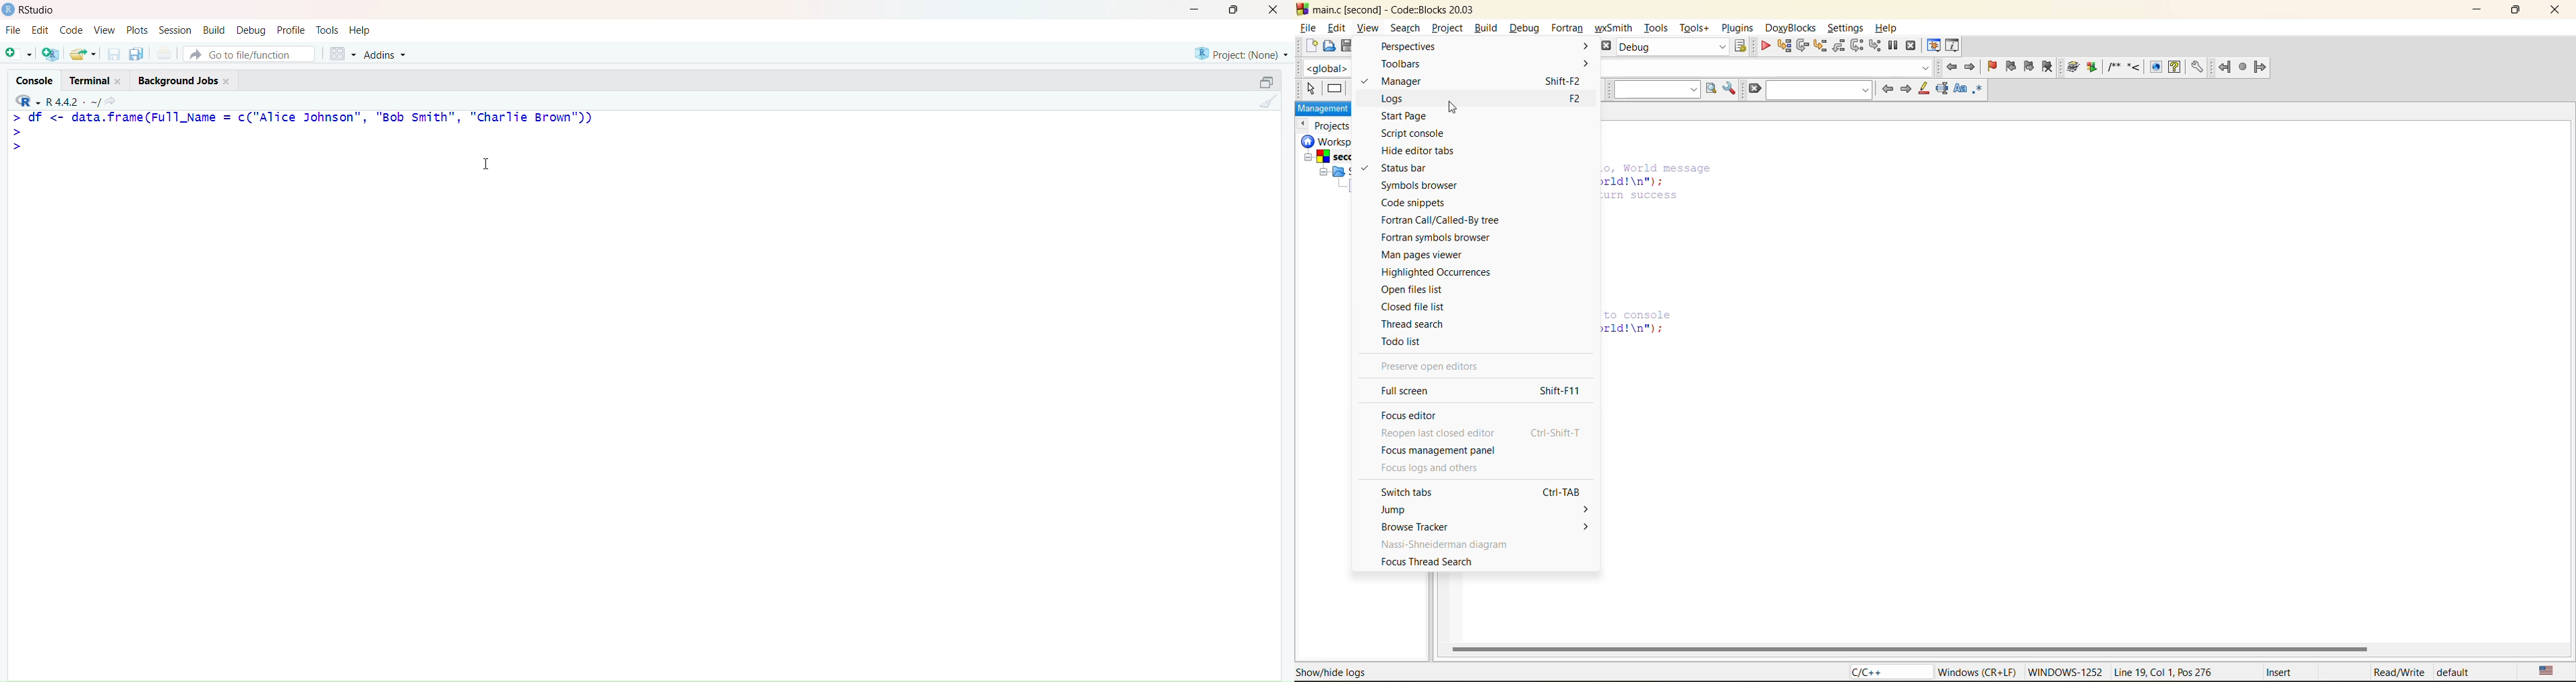  I want to click on Save current document (Ctrl + S), so click(113, 55).